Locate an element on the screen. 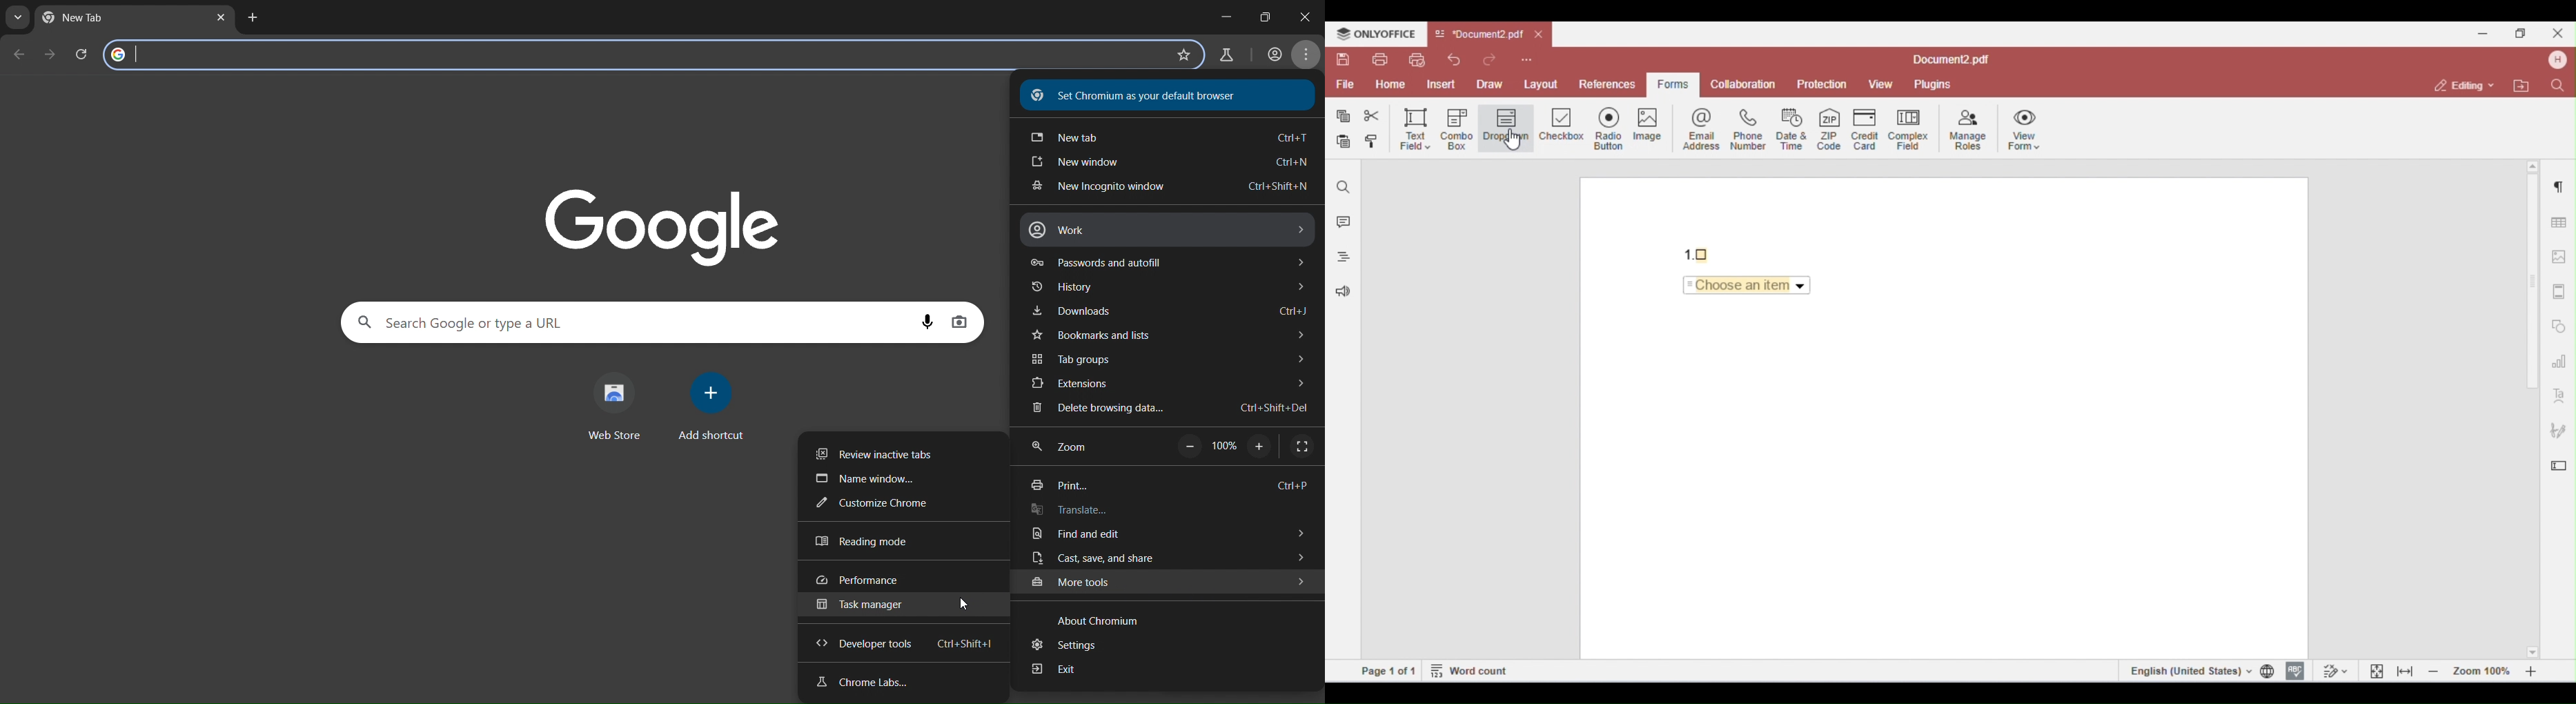  new window is located at coordinates (1171, 164).